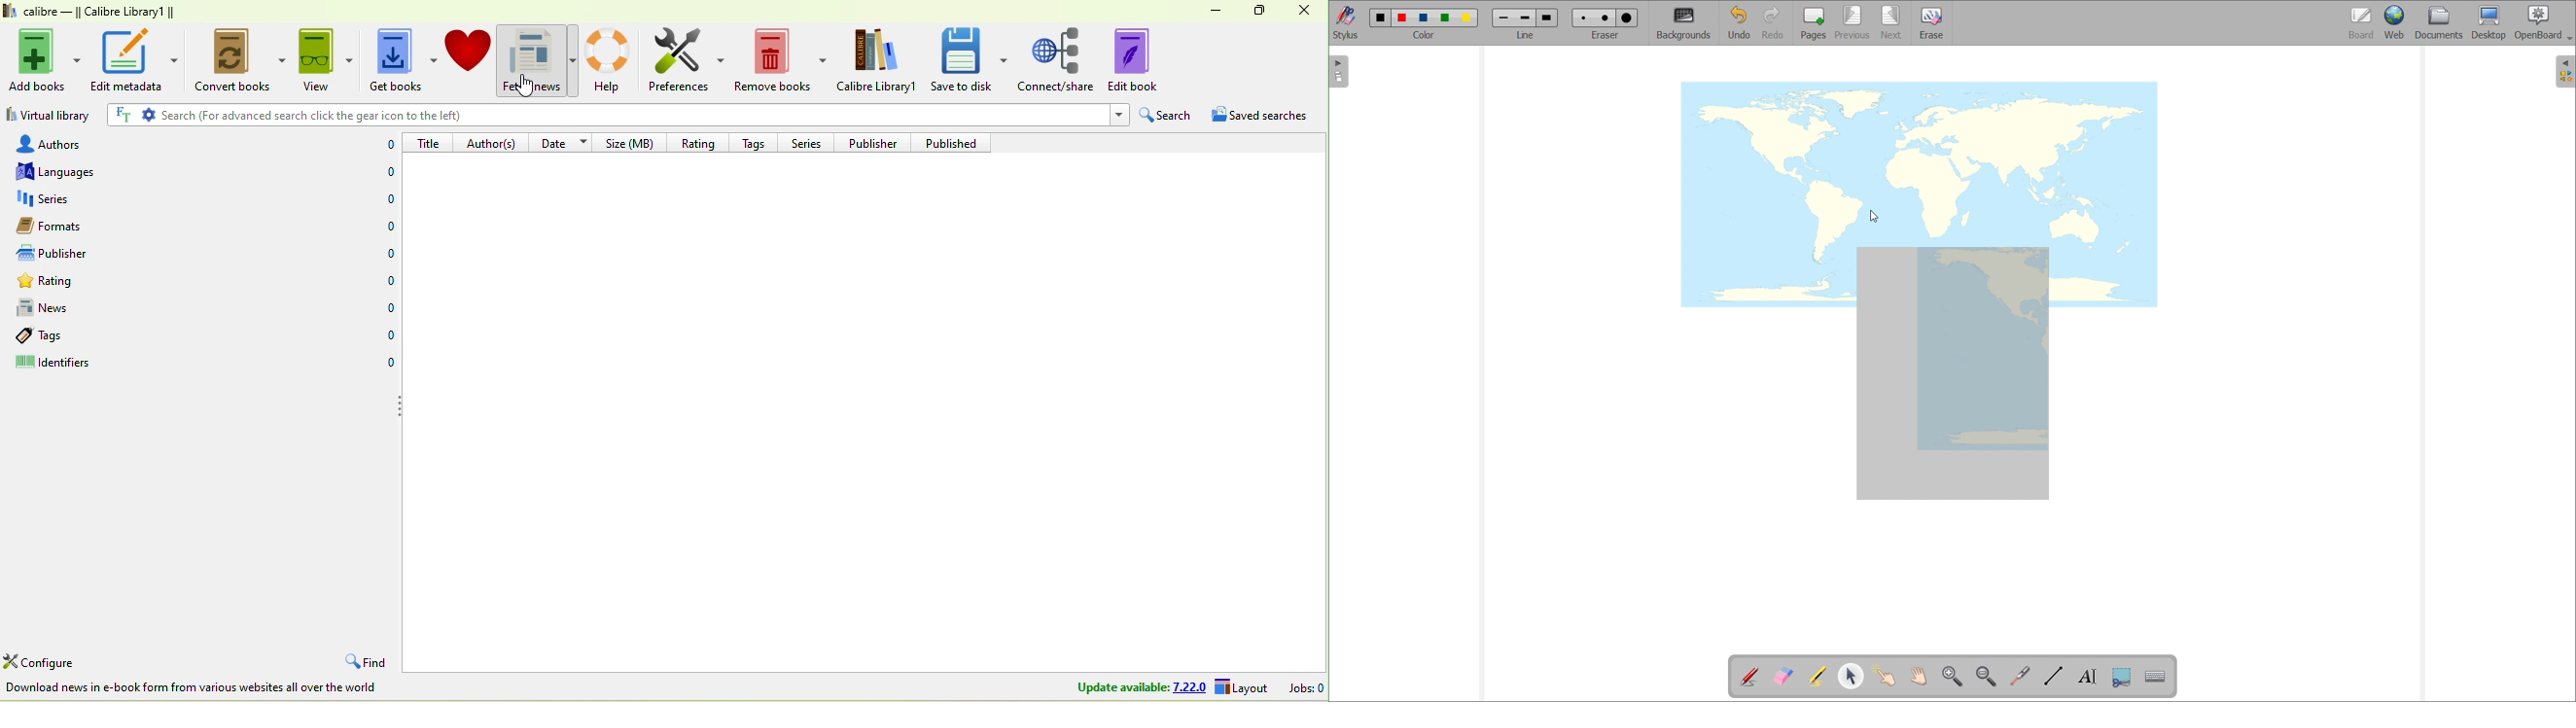 The image size is (2576, 728). What do you see at coordinates (147, 282) in the screenshot?
I see `rating` at bounding box center [147, 282].